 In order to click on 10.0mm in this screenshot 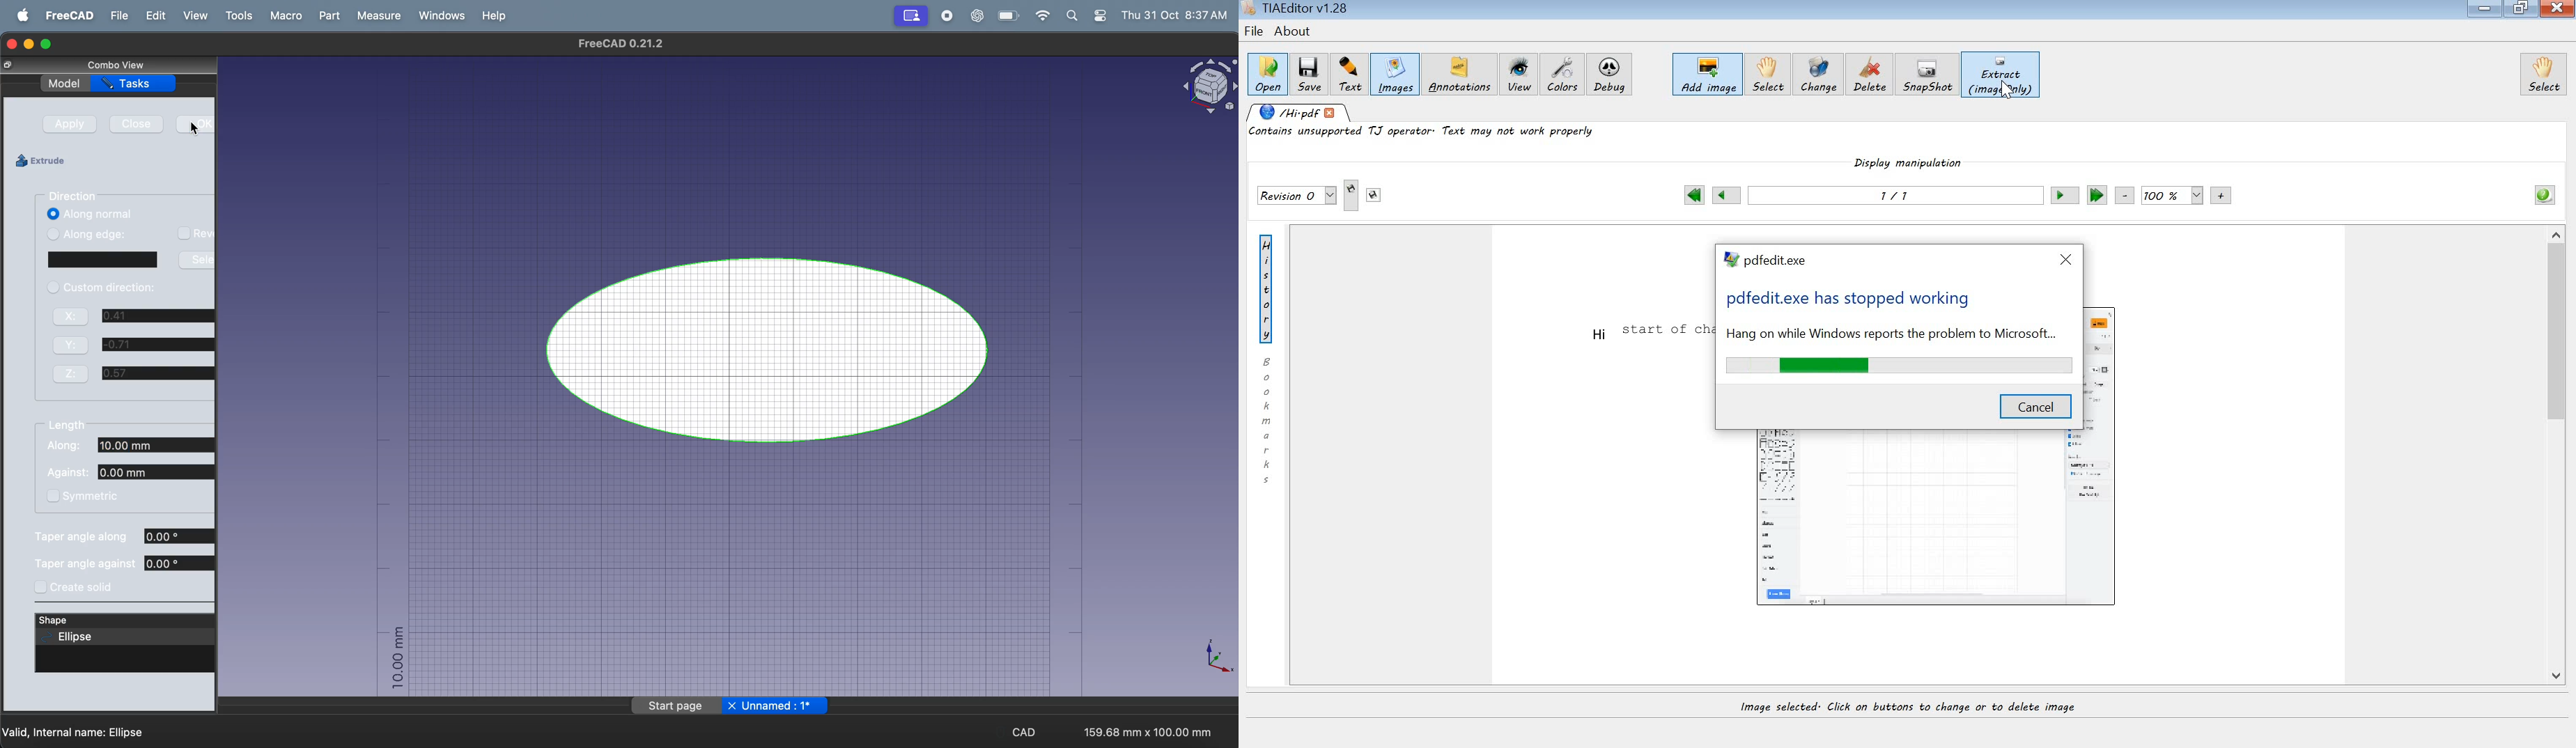, I will do `click(159, 472)`.